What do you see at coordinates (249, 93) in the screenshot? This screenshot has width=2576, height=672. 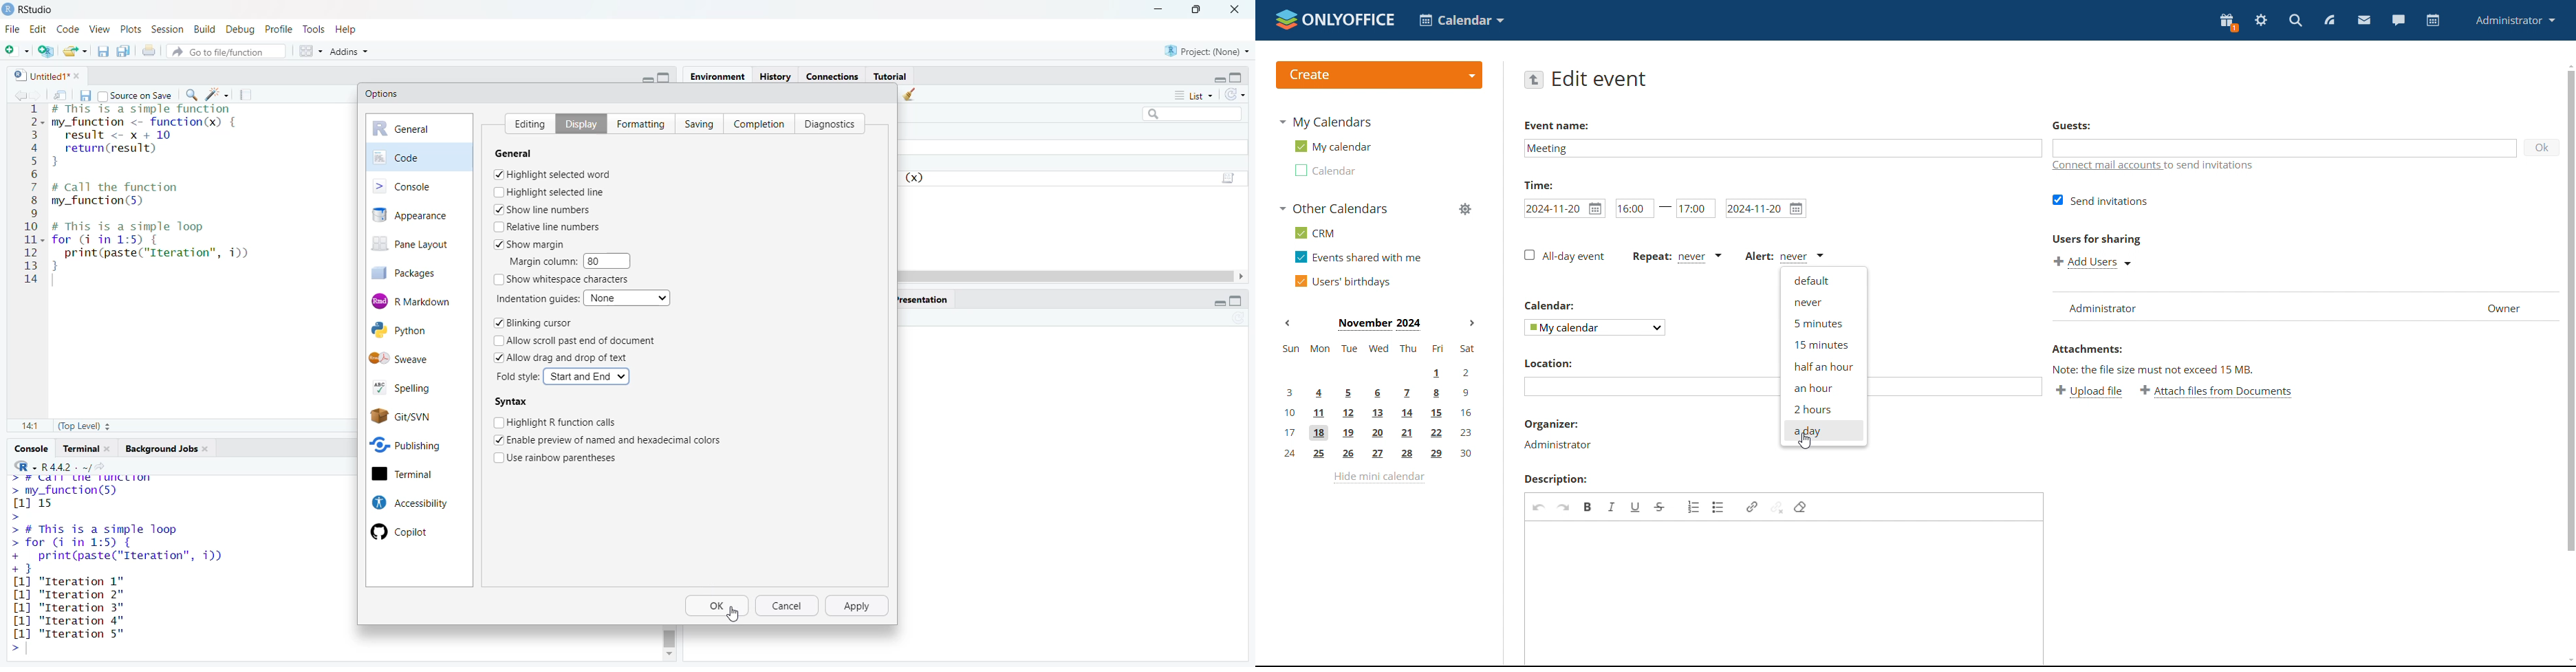 I see `compile report` at bounding box center [249, 93].